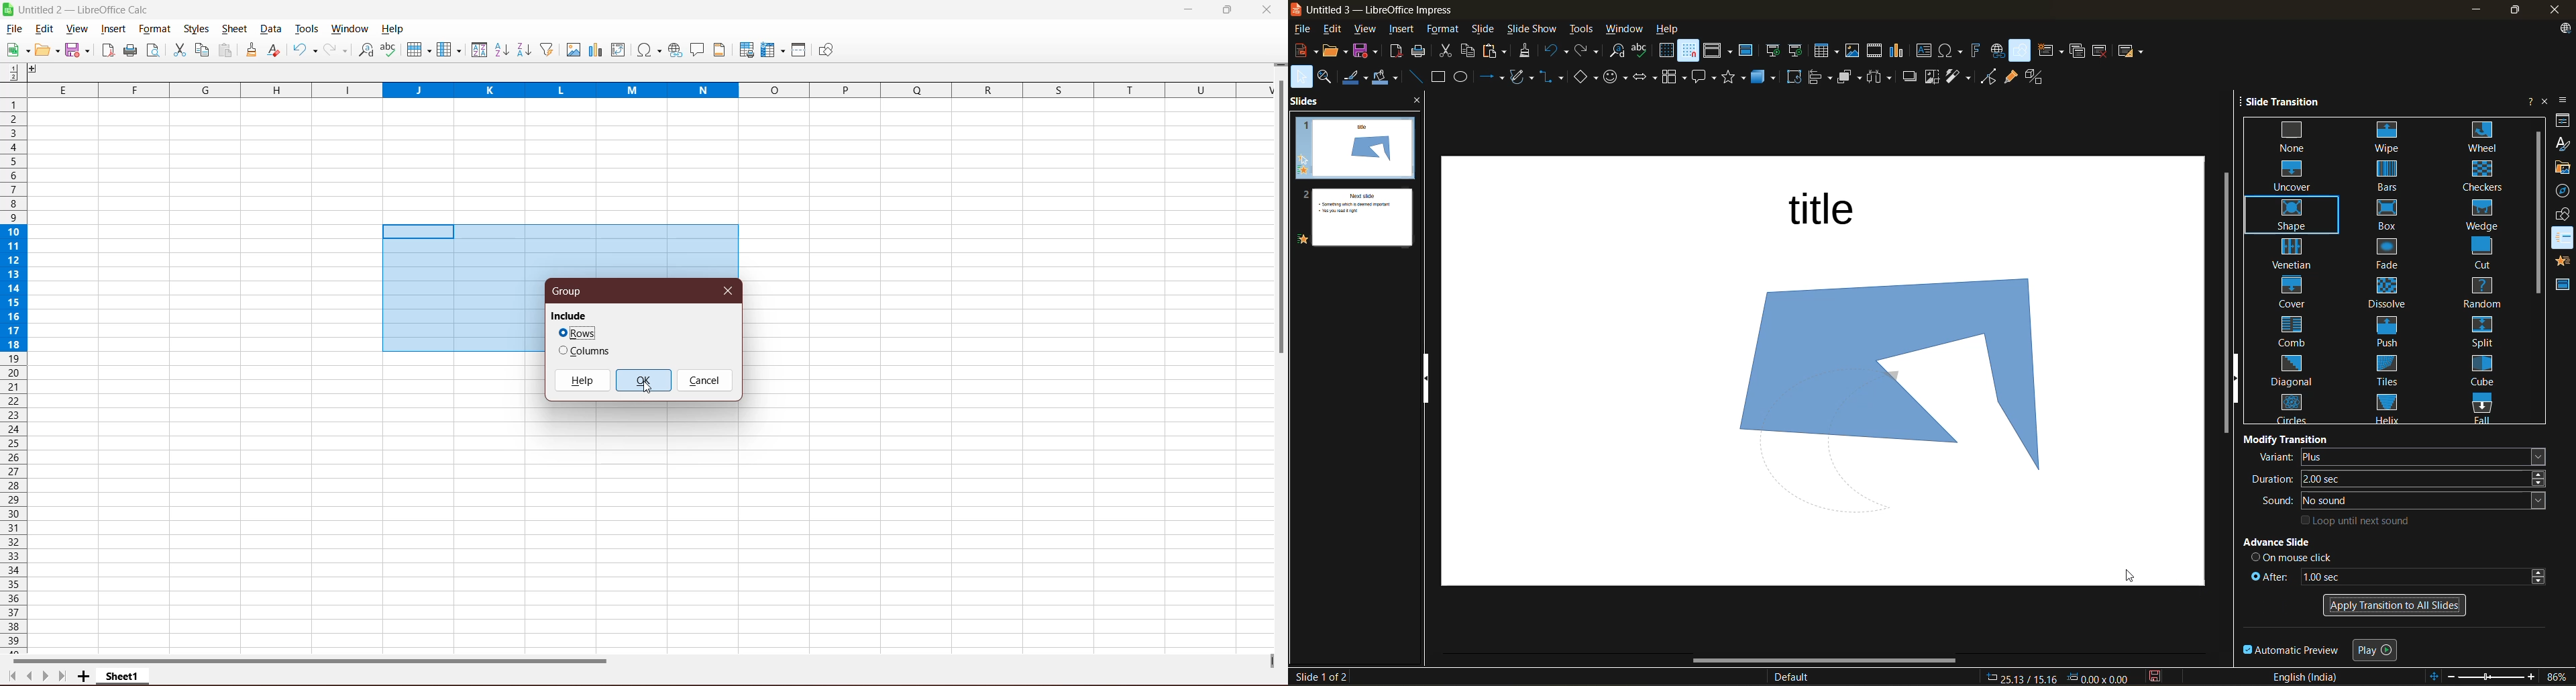  What do you see at coordinates (2564, 239) in the screenshot?
I see `animation` at bounding box center [2564, 239].